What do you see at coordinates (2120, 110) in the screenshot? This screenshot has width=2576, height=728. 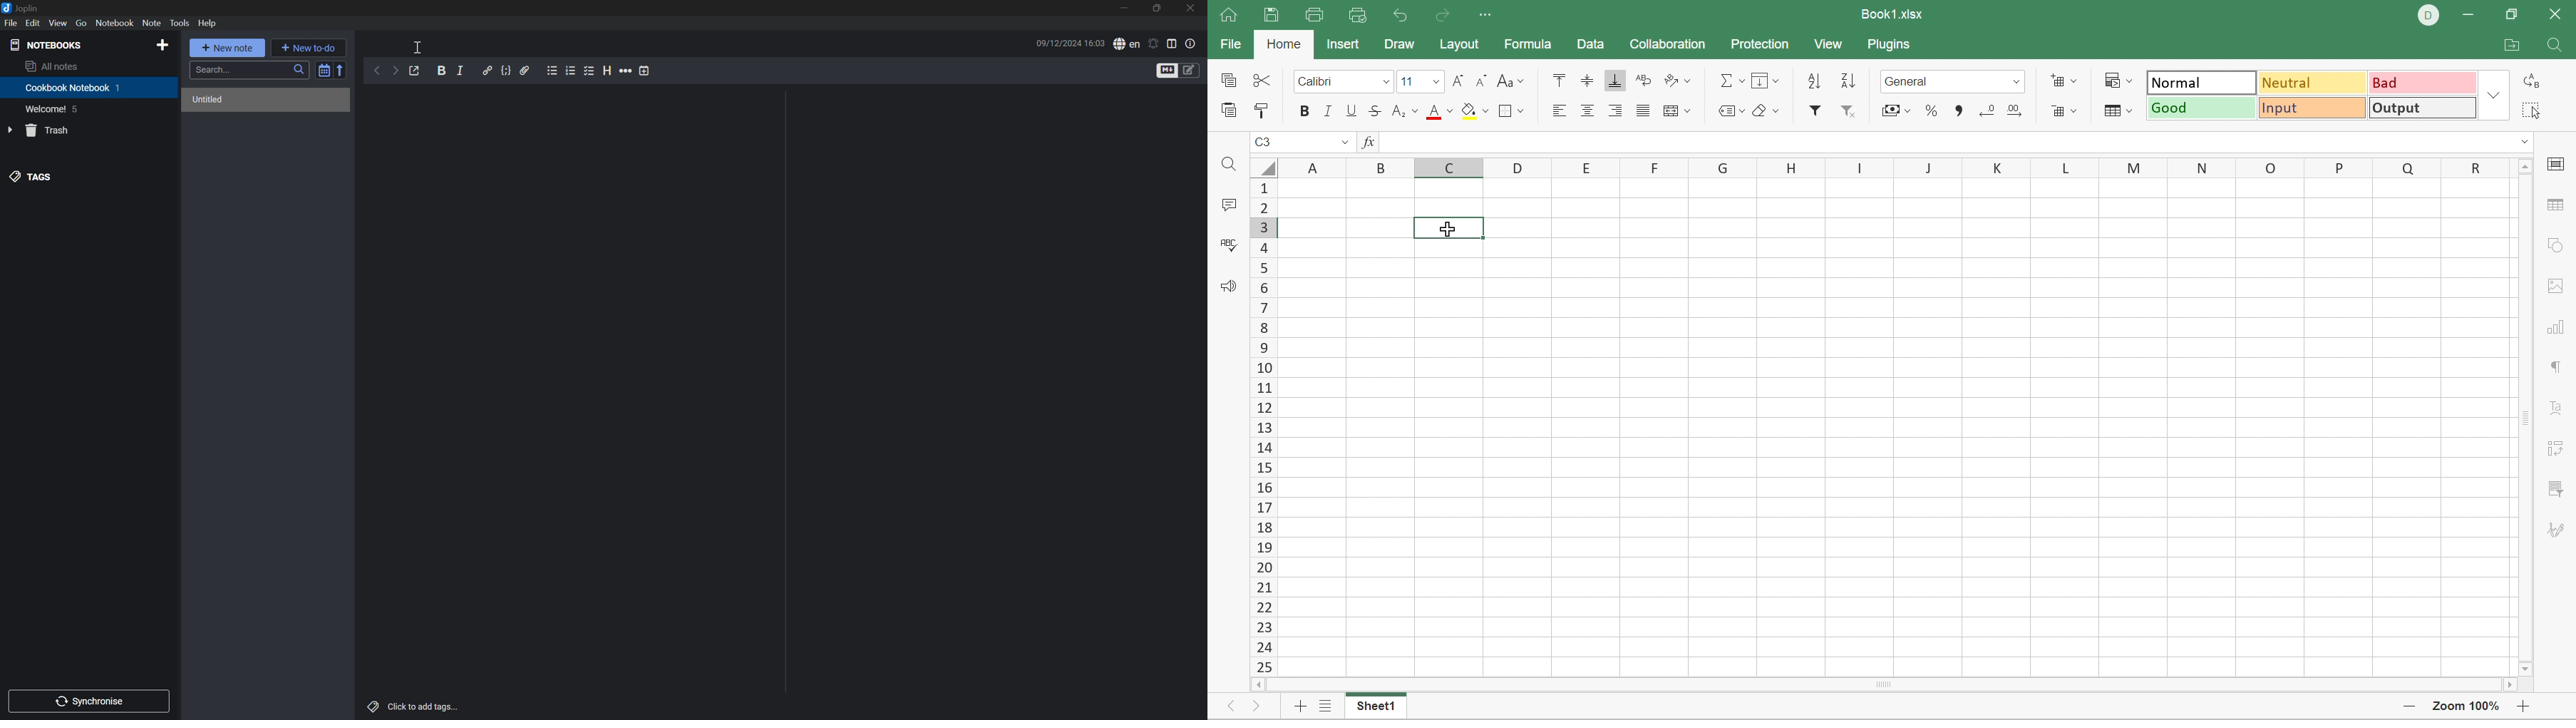 I see `Format table as template` at bounding box center [2120, 110].